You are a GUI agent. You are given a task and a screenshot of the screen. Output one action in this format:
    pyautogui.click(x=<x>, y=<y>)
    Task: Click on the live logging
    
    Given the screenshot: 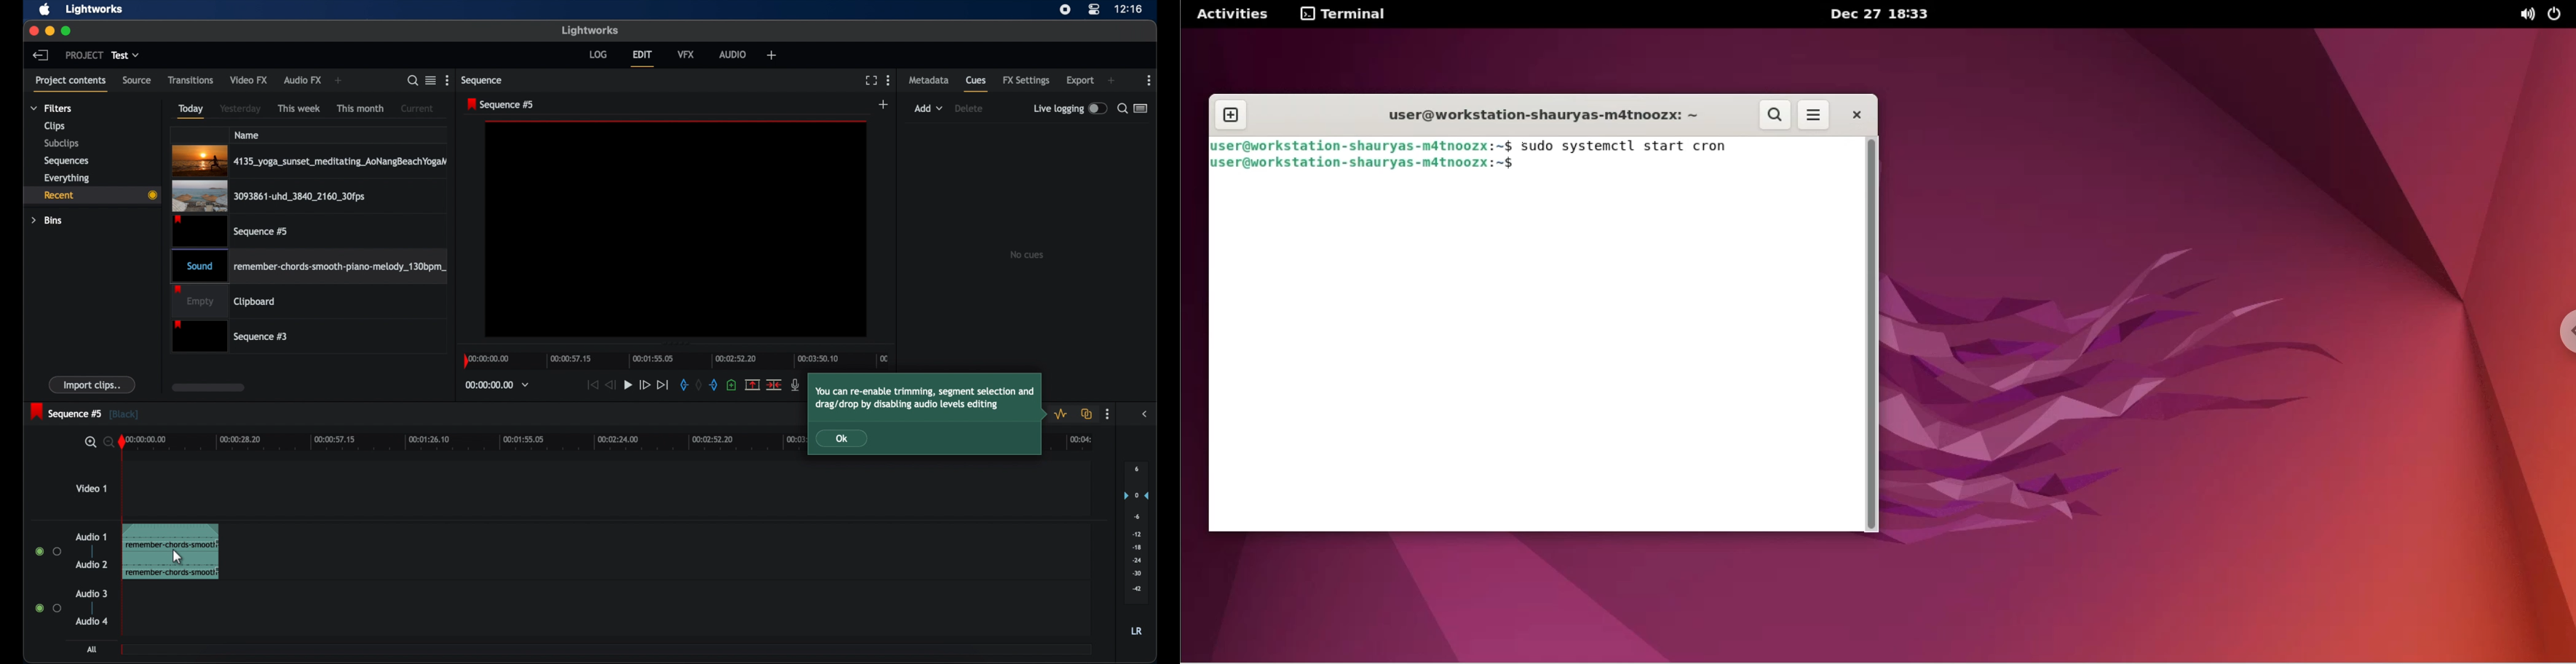 What is the action you would take?
    pyautogui.click(x=1070, y=109)
    